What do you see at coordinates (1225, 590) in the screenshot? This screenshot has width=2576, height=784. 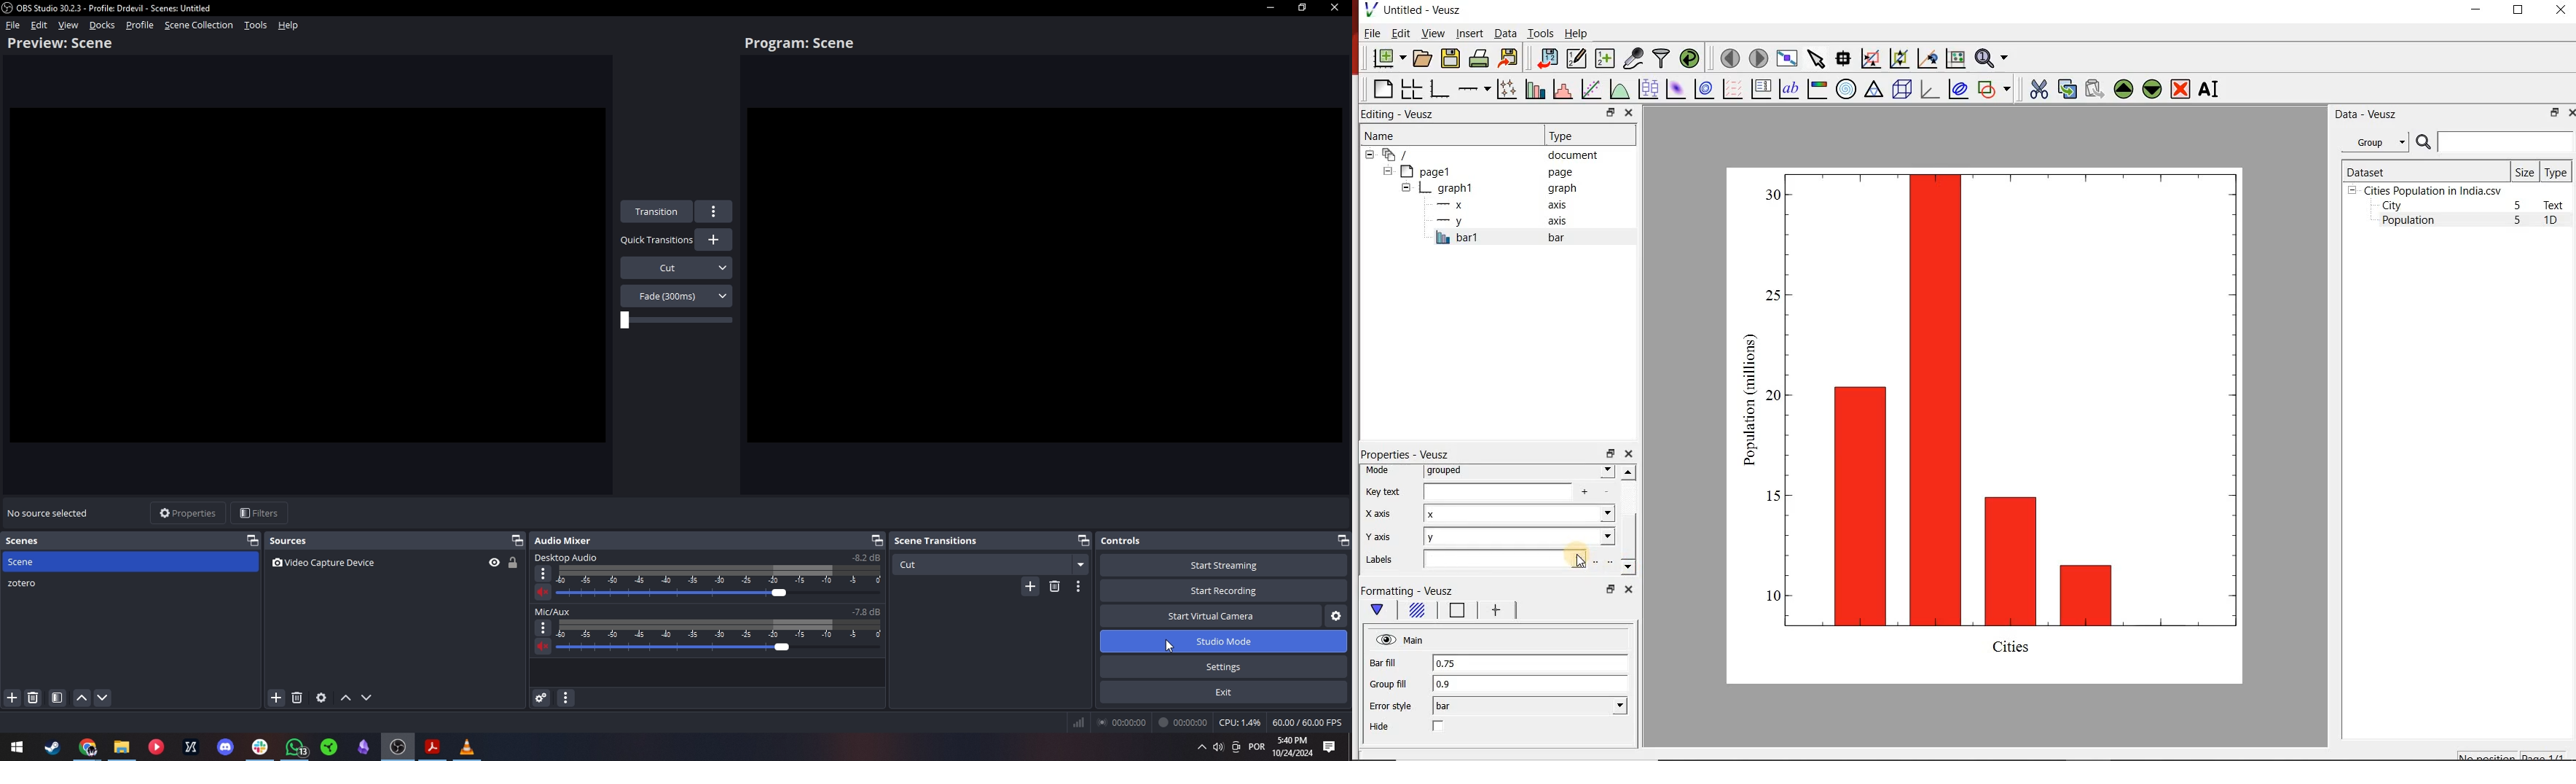 I see `Start recording` at bounding box center [1225, 590].